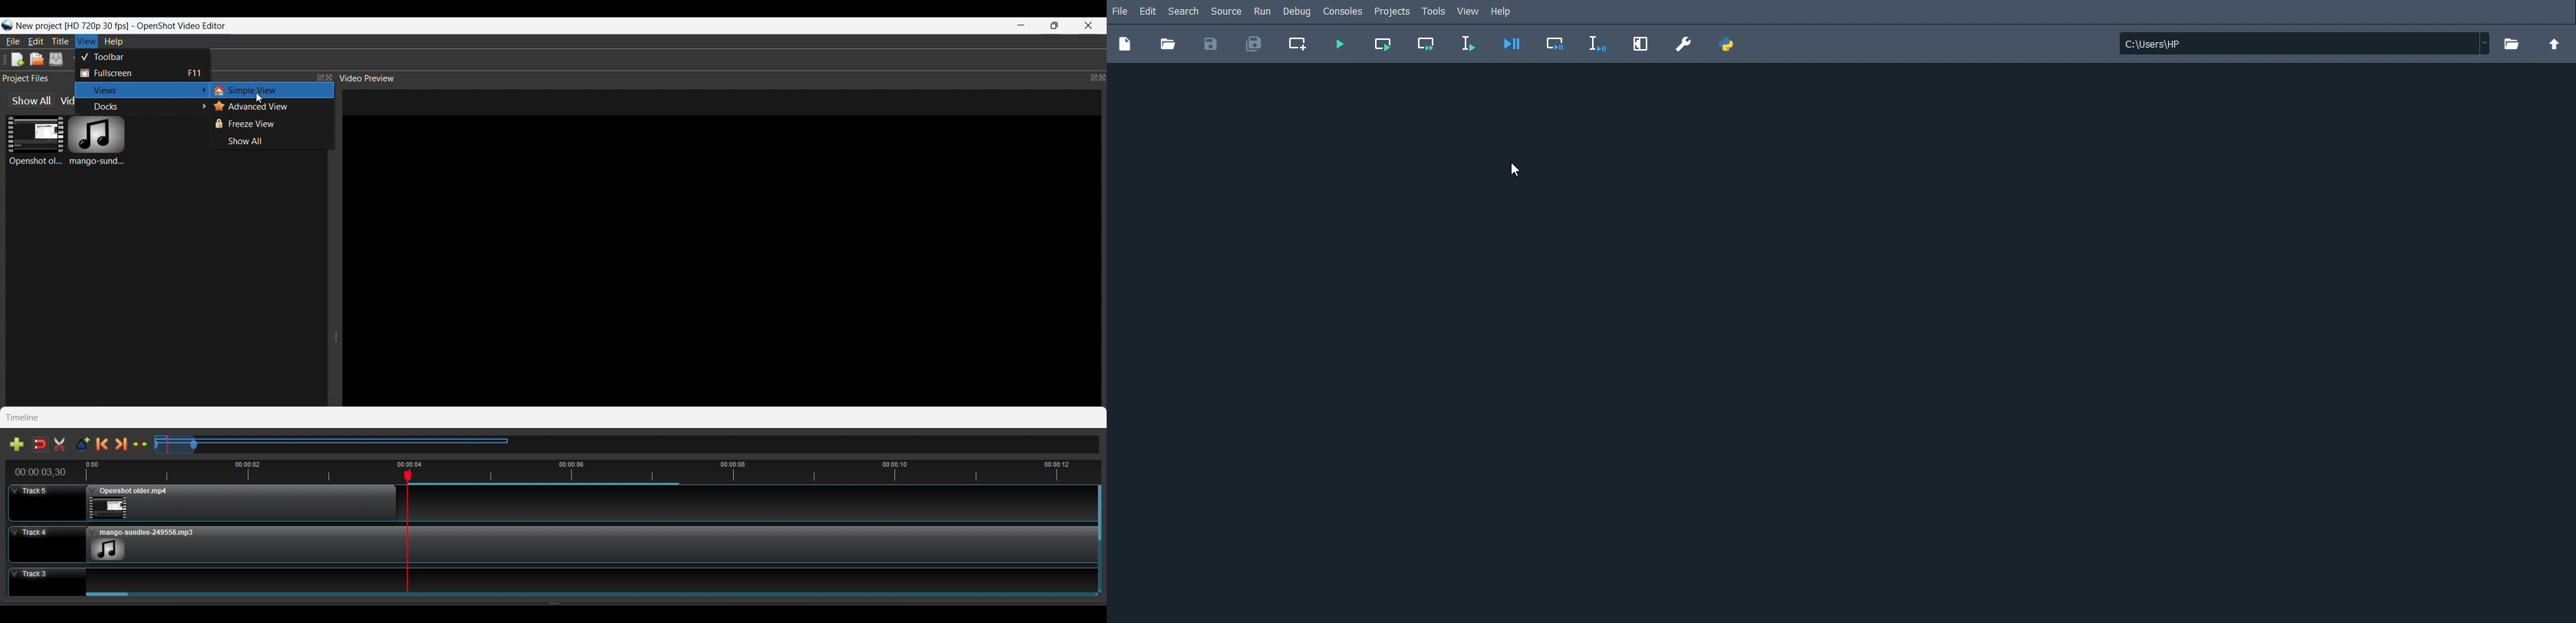 The width and height of the screenshot is (2576, 644). What do you see at coordinates (547, 579) in the screenshot?
I see `Track 3` at bounding box center [547, 579].